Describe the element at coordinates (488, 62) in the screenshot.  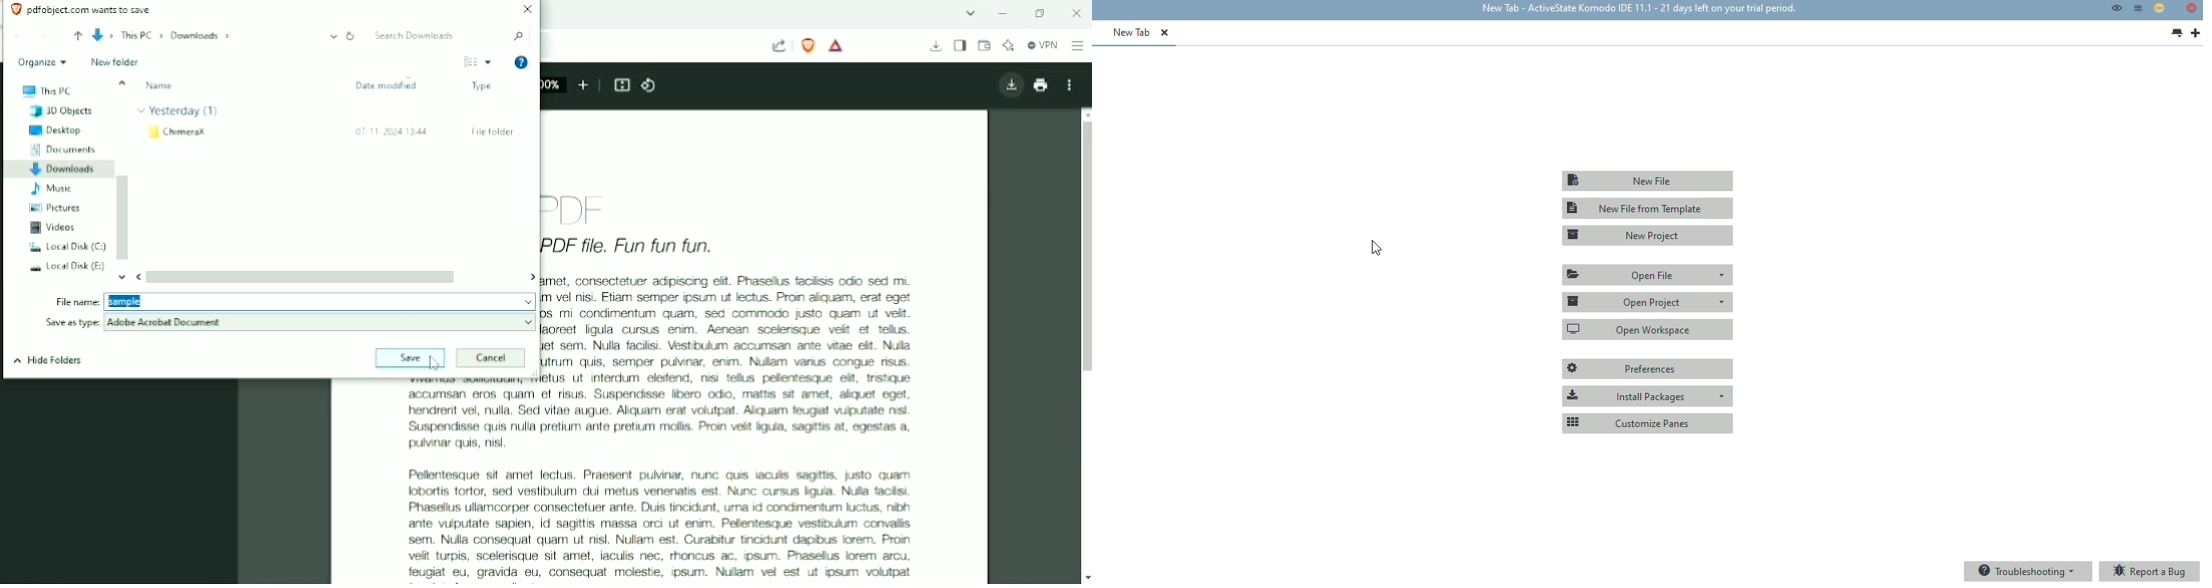
I see `More Options` at that location.